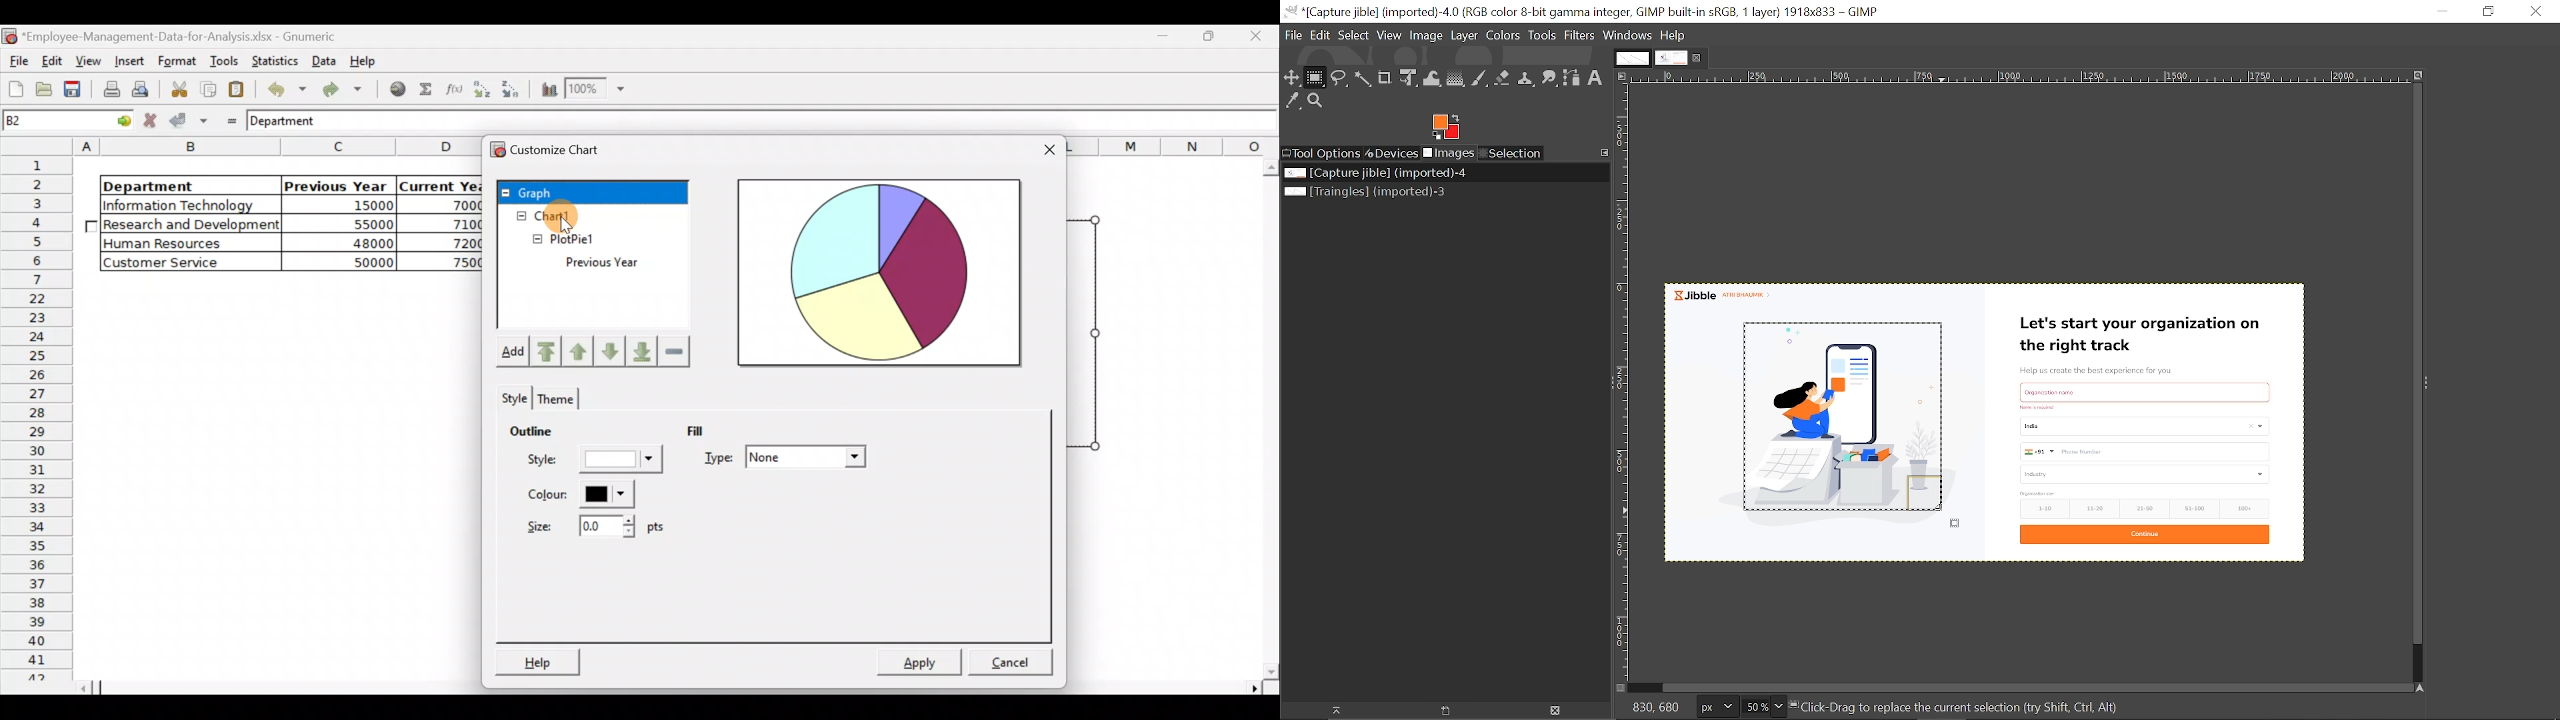 This screenshot has height=728, width=2576. What do you see at coordinates (173, 244) in the screenshot?
I see `Human Resources` at bounding box center [173, 244].